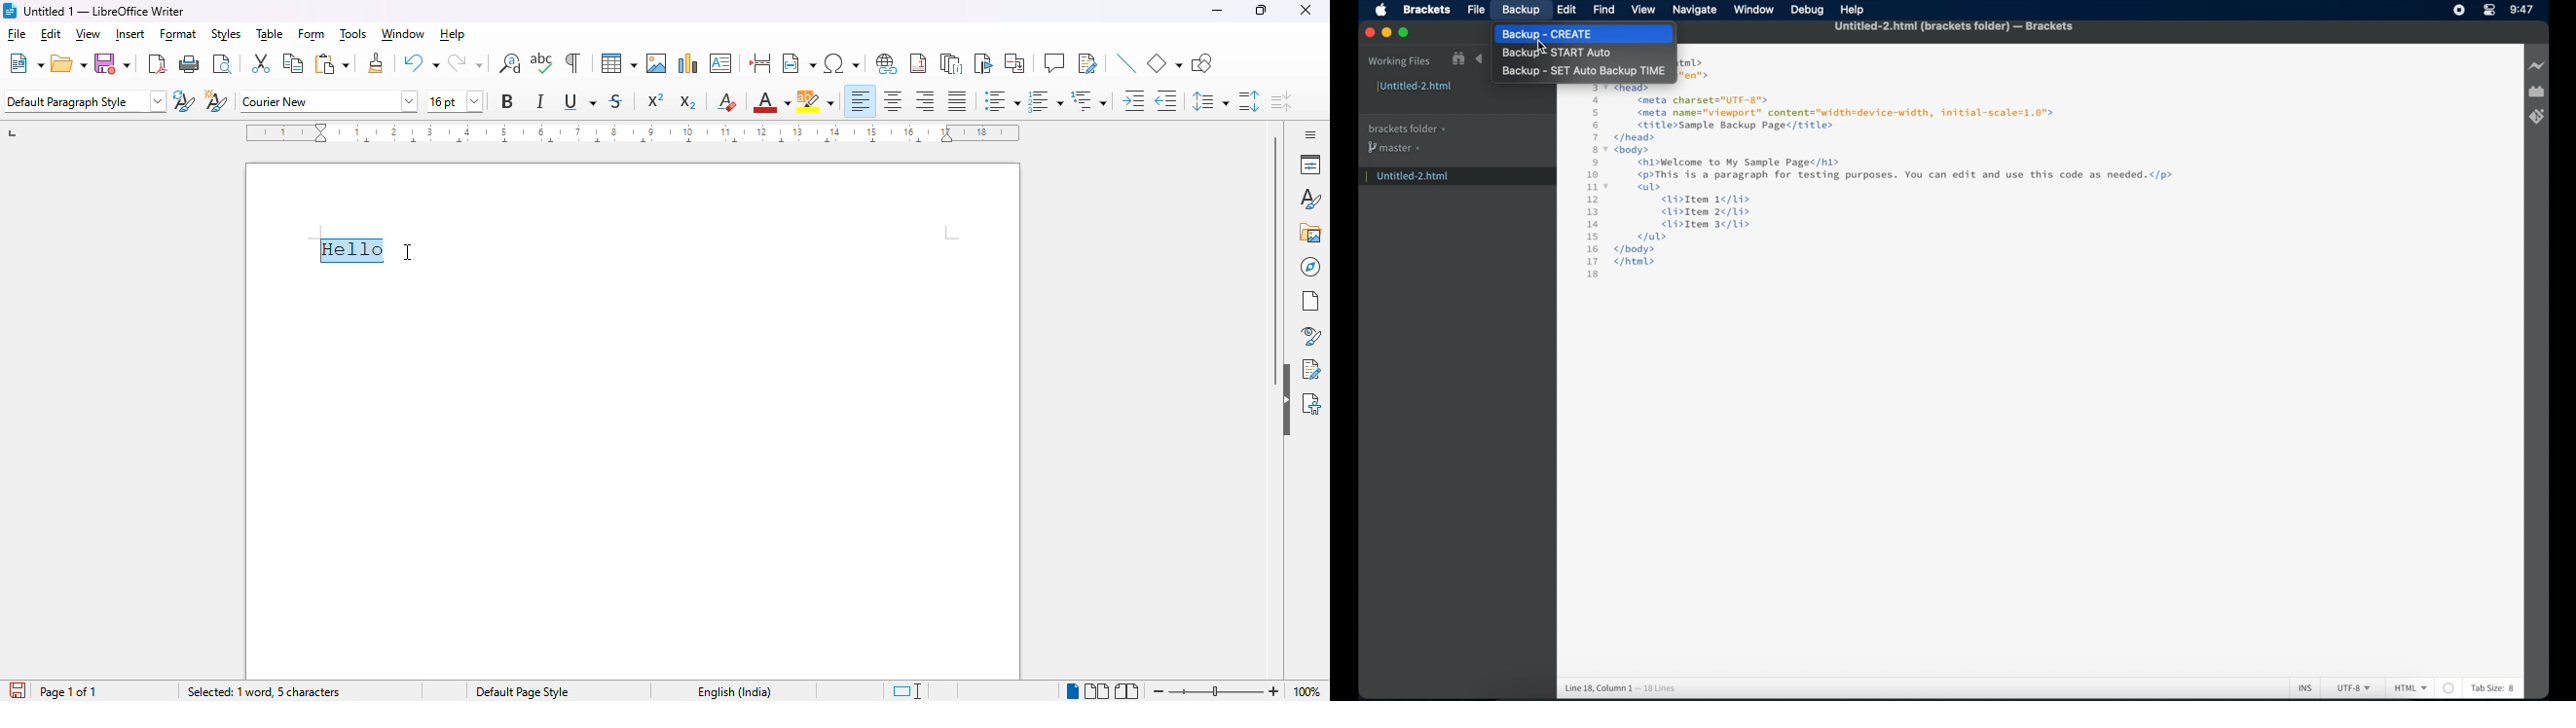 The height and width of the screenshot is (728, 2576). Describe the element at coordinates (1567, 33) in the screenshot. I see `backup-create` at that location.